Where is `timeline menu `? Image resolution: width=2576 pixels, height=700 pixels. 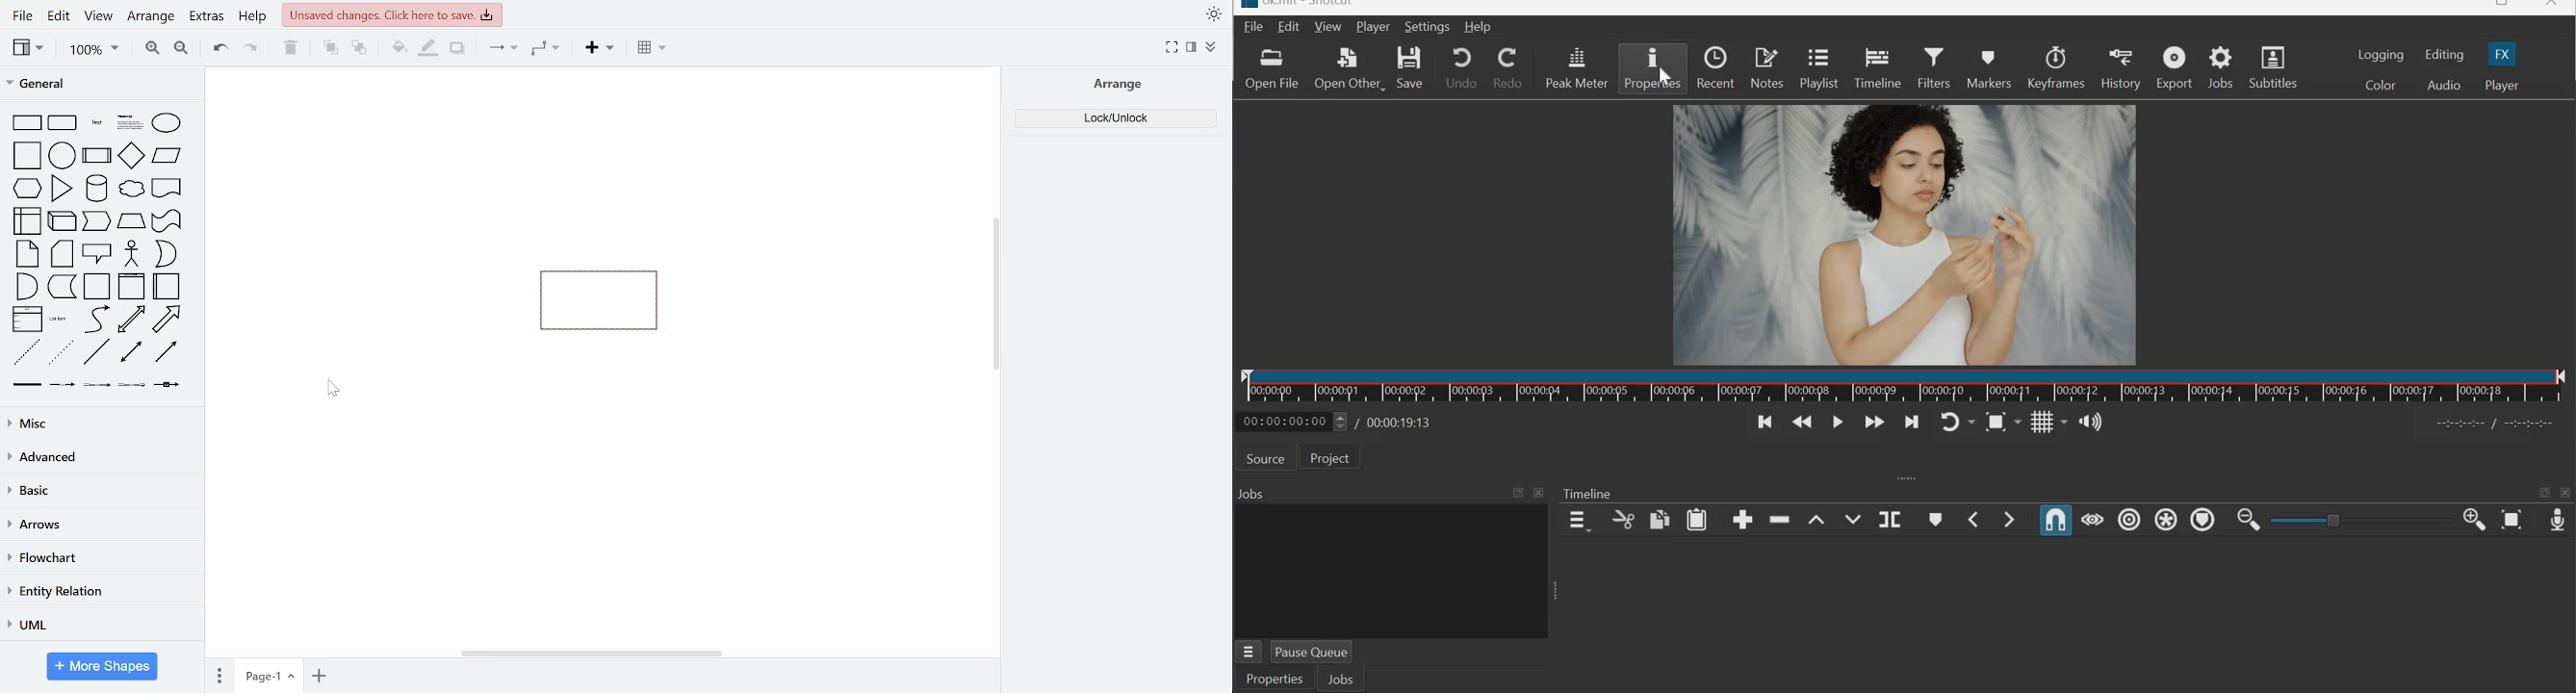
timeline menu  is located at coordinates (1578, 520).